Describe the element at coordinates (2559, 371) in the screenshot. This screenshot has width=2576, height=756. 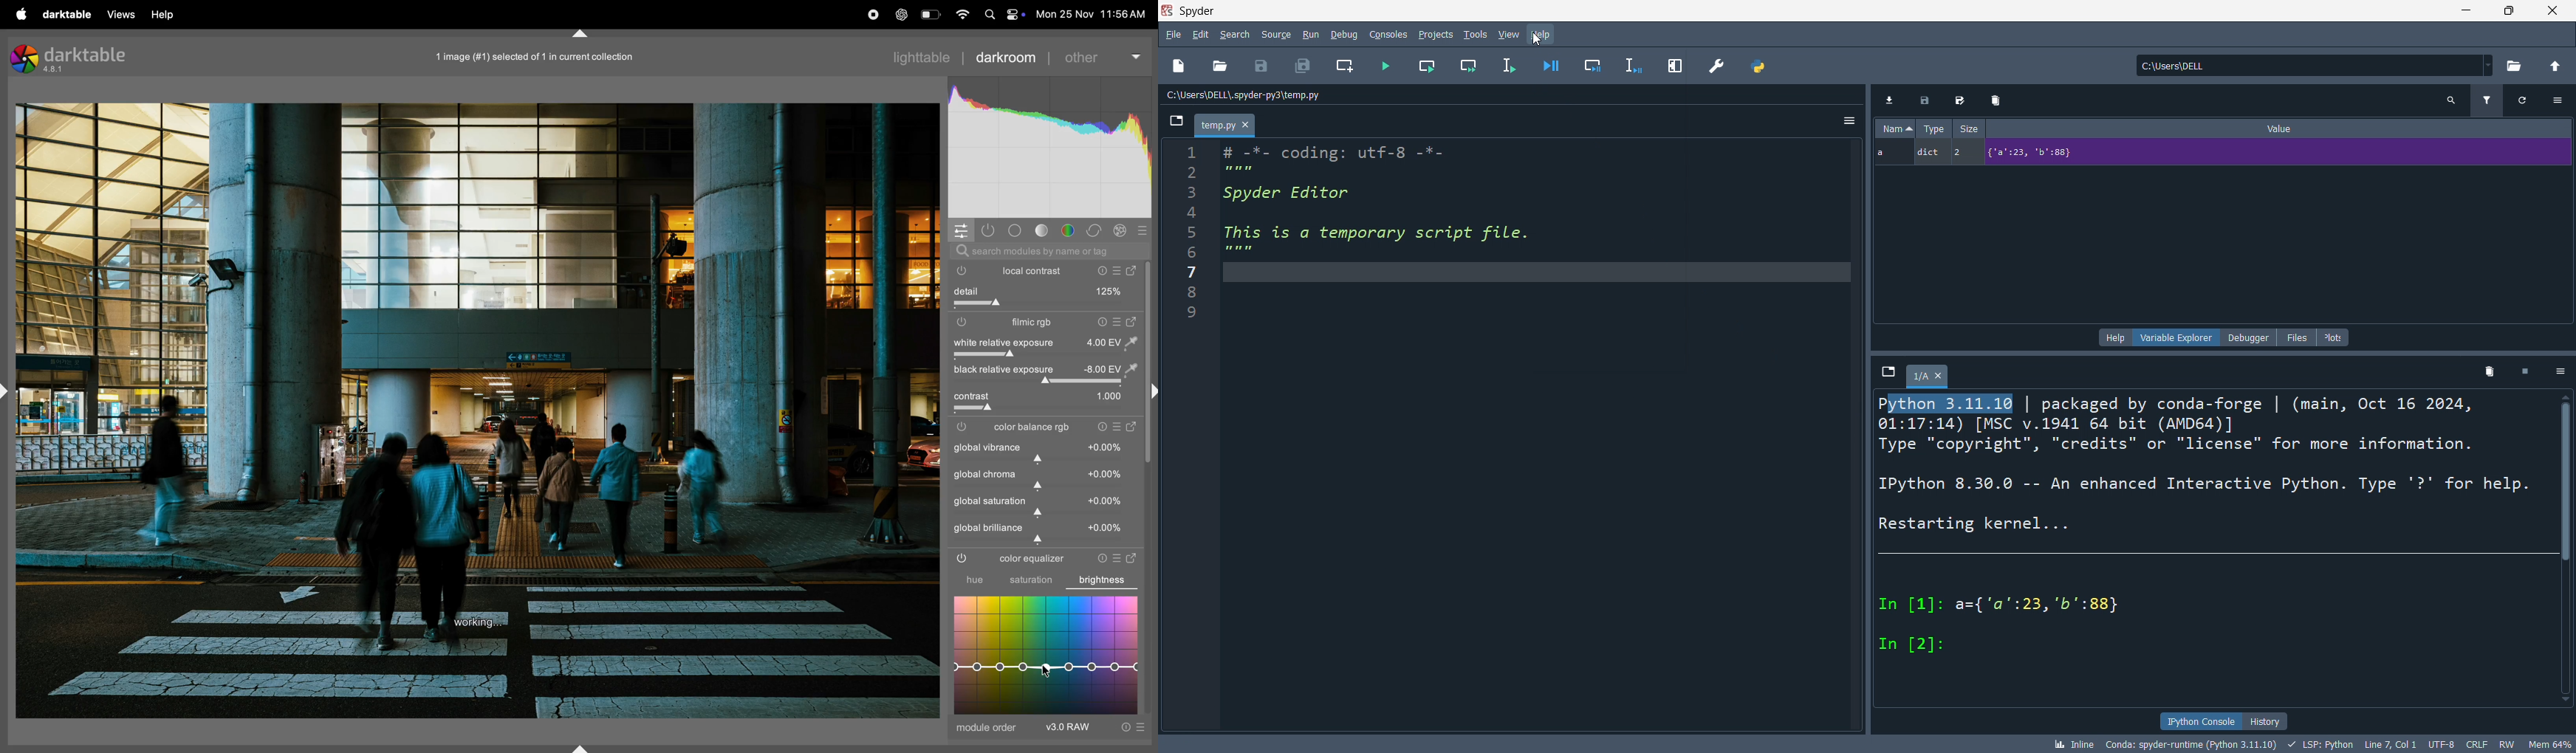
I see `Settings` at that location.